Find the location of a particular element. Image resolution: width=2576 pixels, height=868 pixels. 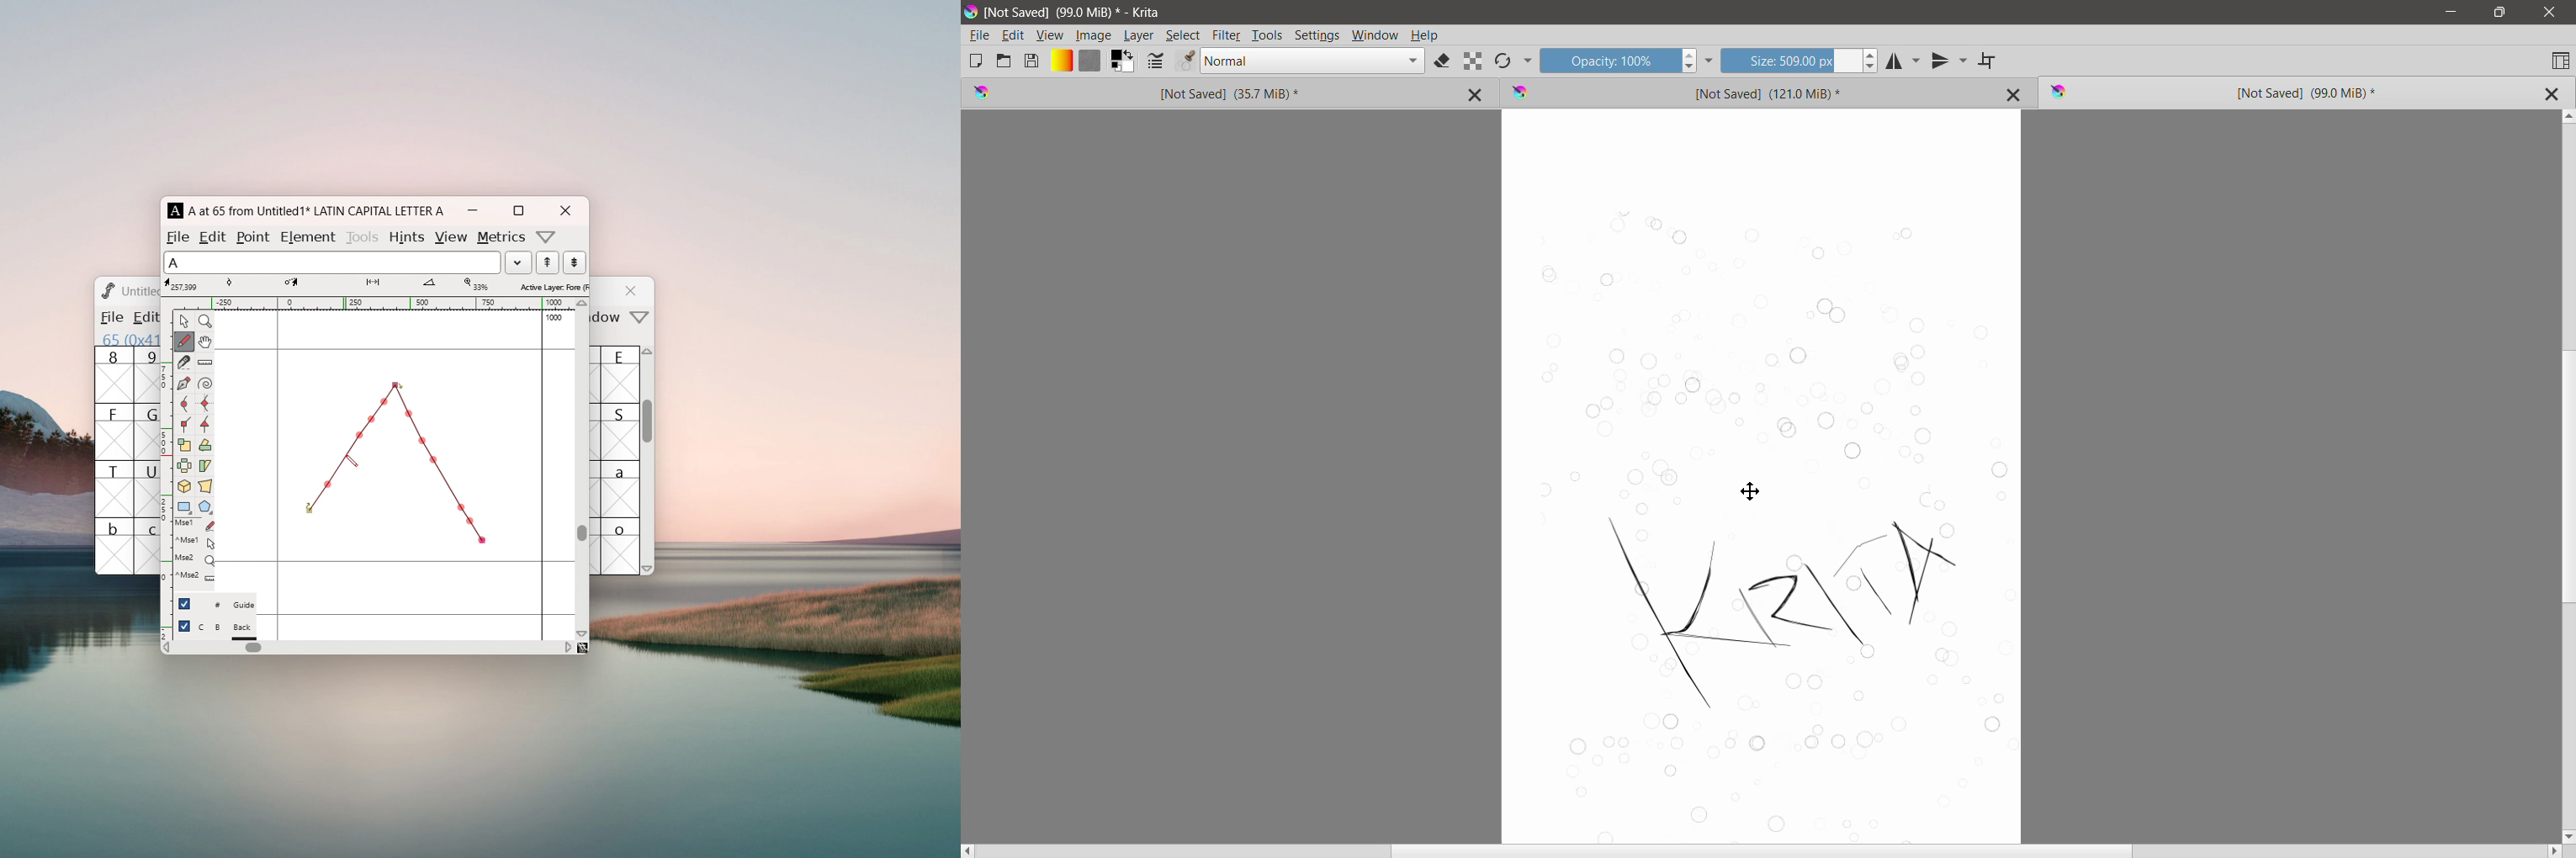

metrics is located at coordinates (502, 238).